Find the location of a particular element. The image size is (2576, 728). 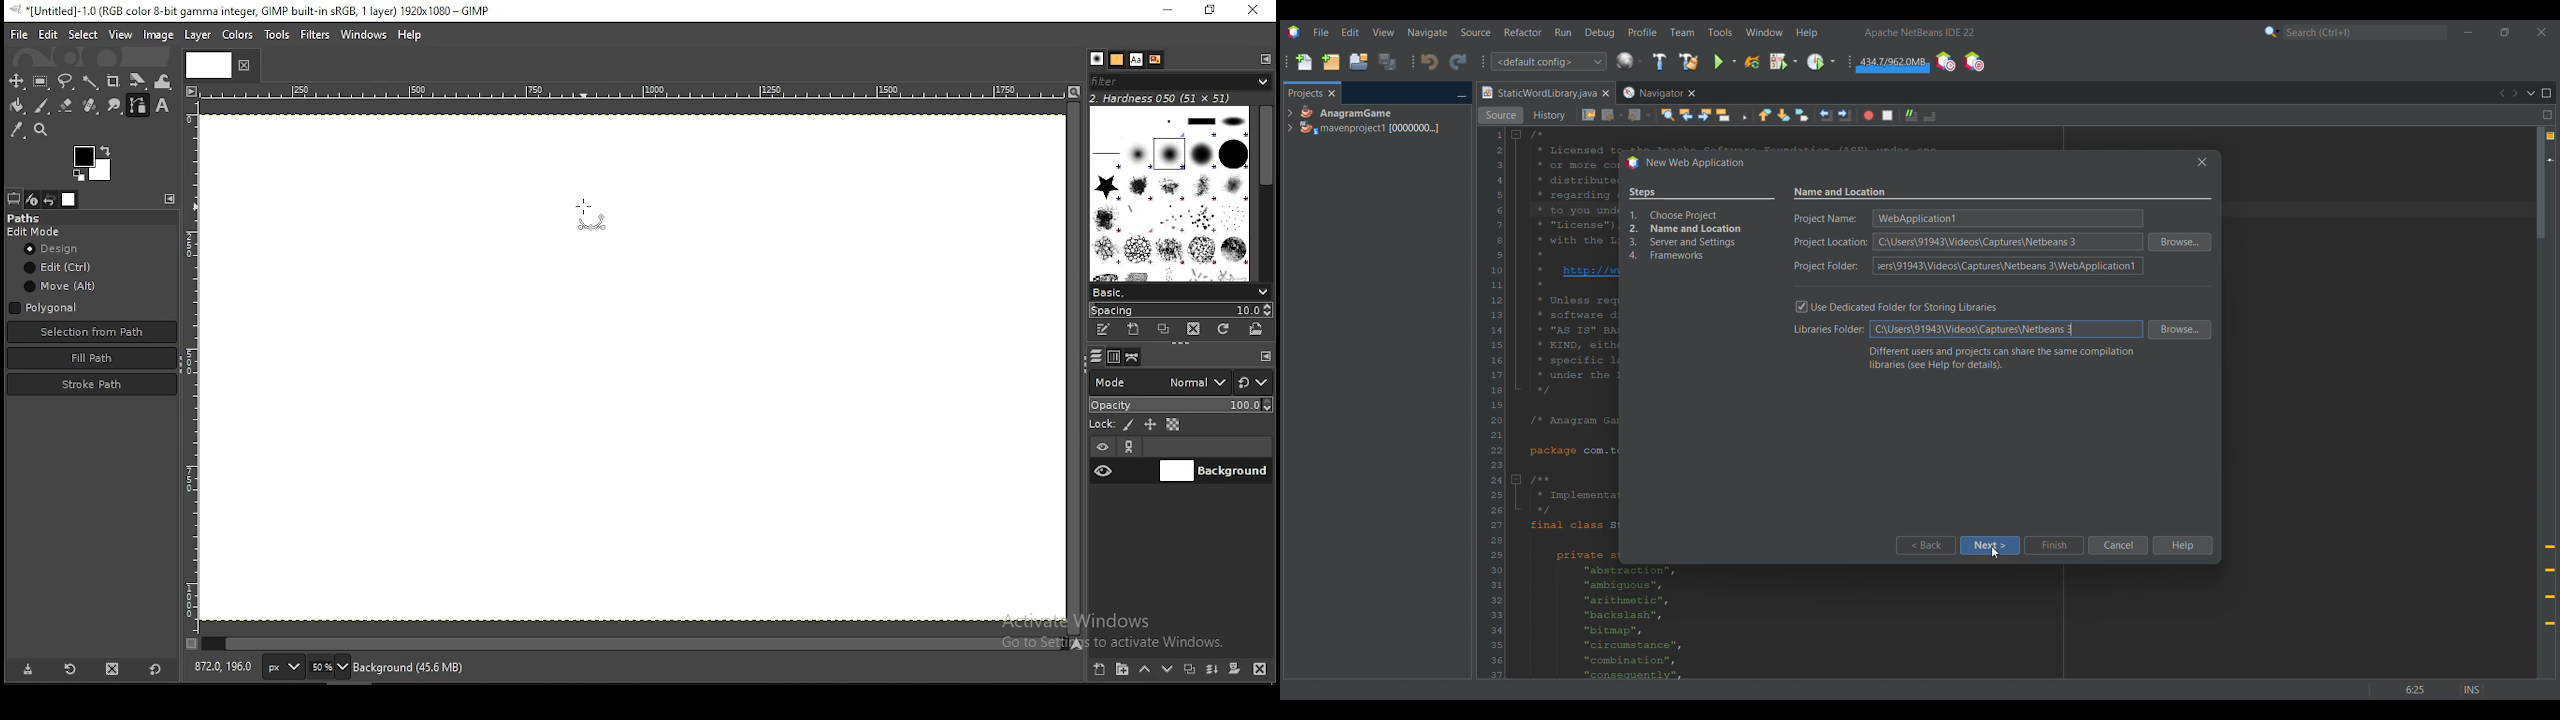

edit is located at coordinates (47, 35).